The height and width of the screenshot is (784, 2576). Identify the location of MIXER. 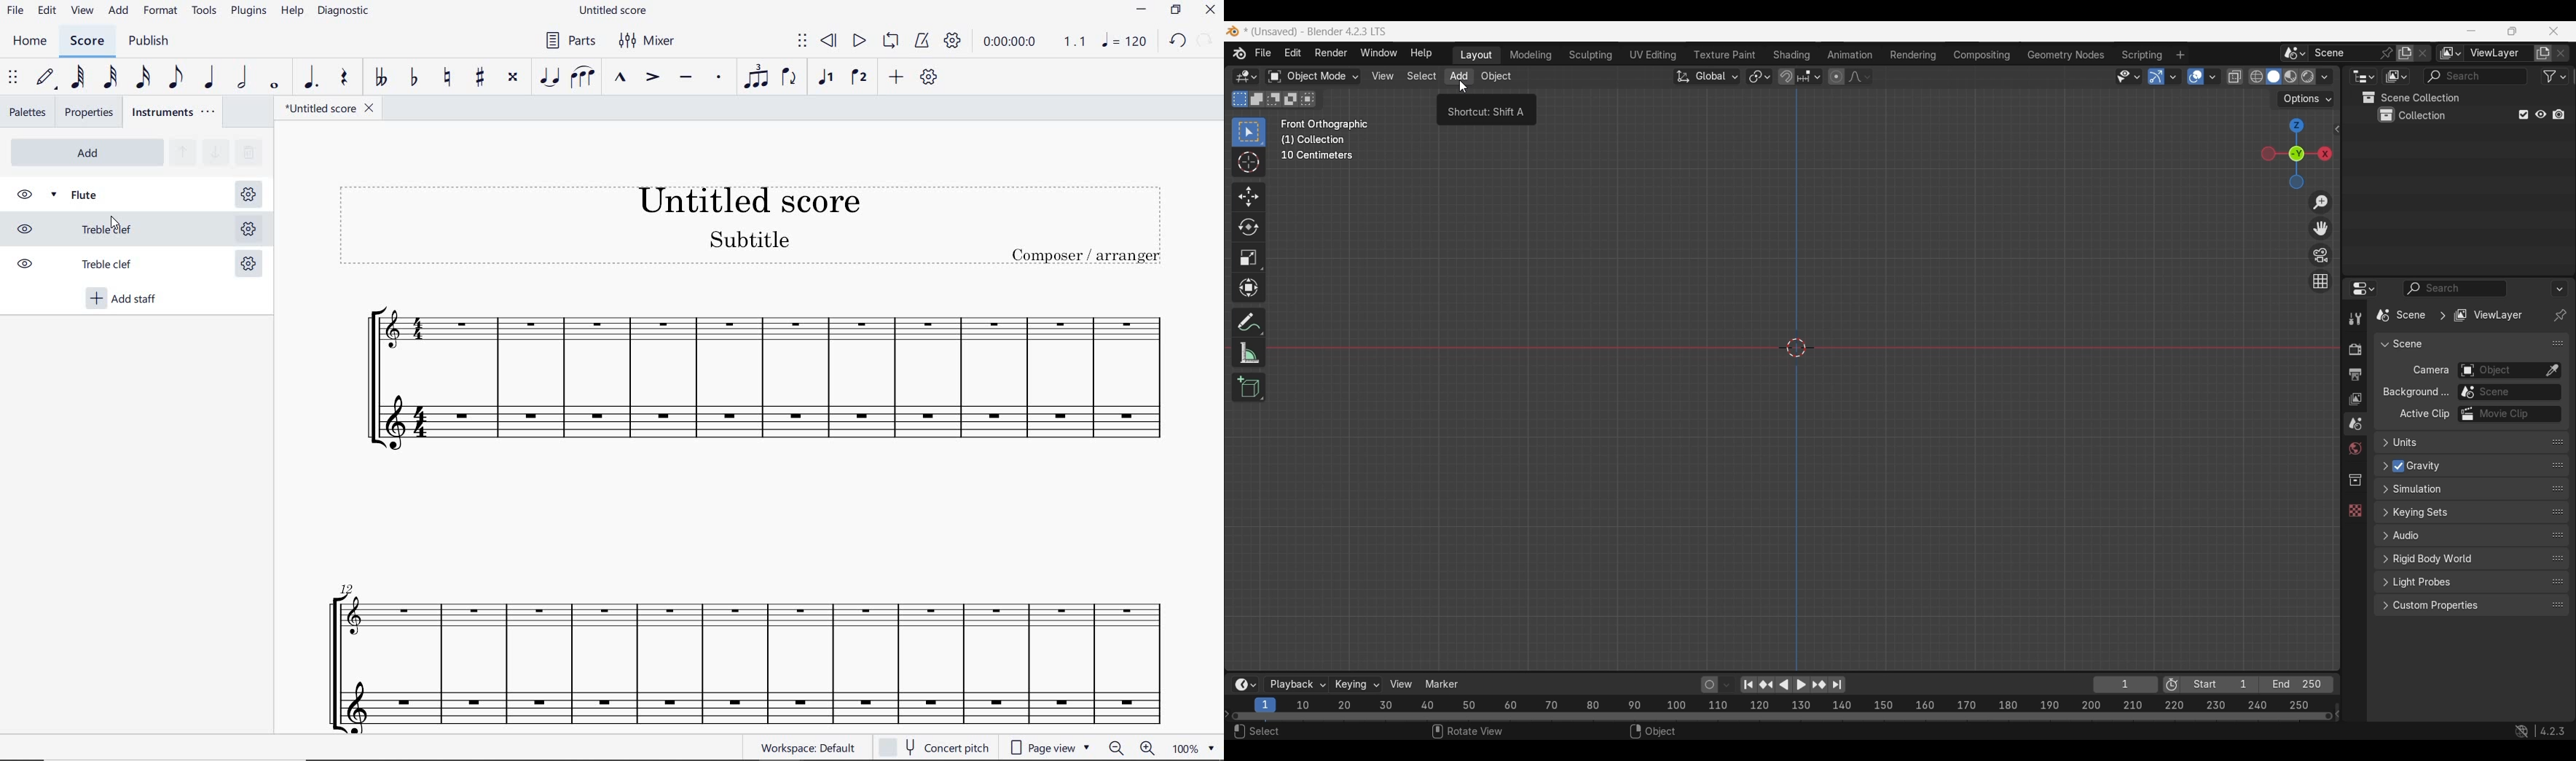
(648, 43).